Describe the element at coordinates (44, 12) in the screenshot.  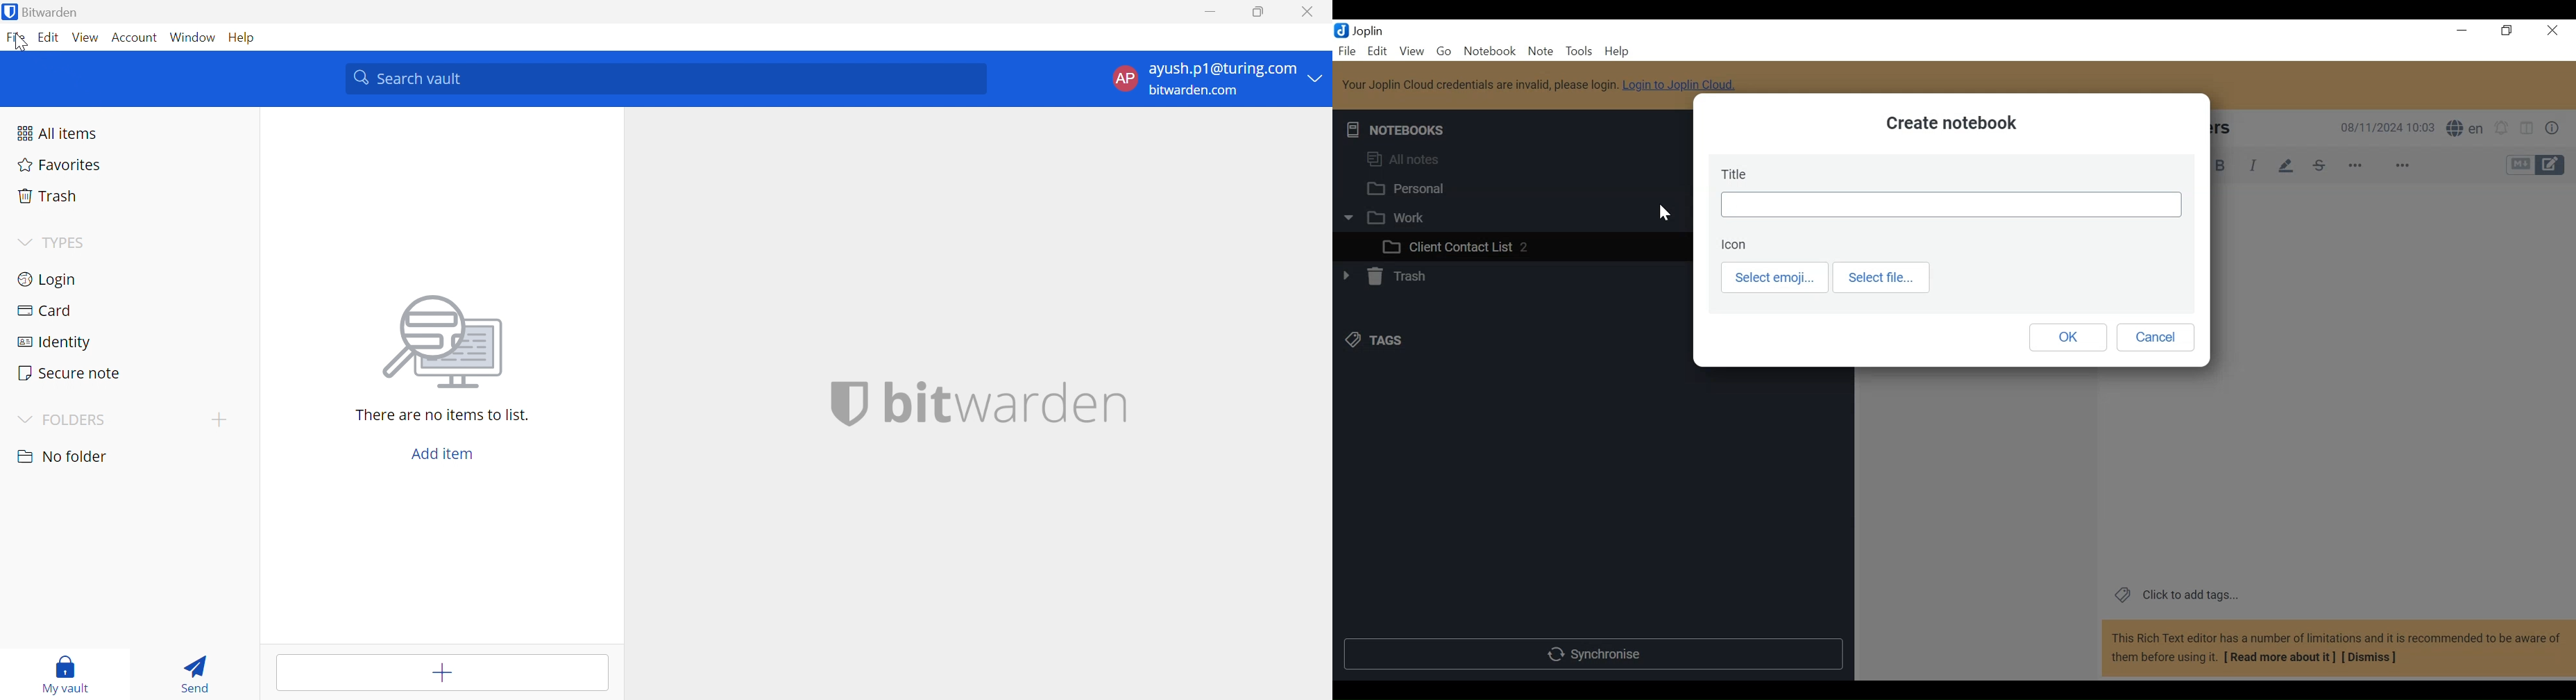
I see `Bitwarden` at that location.